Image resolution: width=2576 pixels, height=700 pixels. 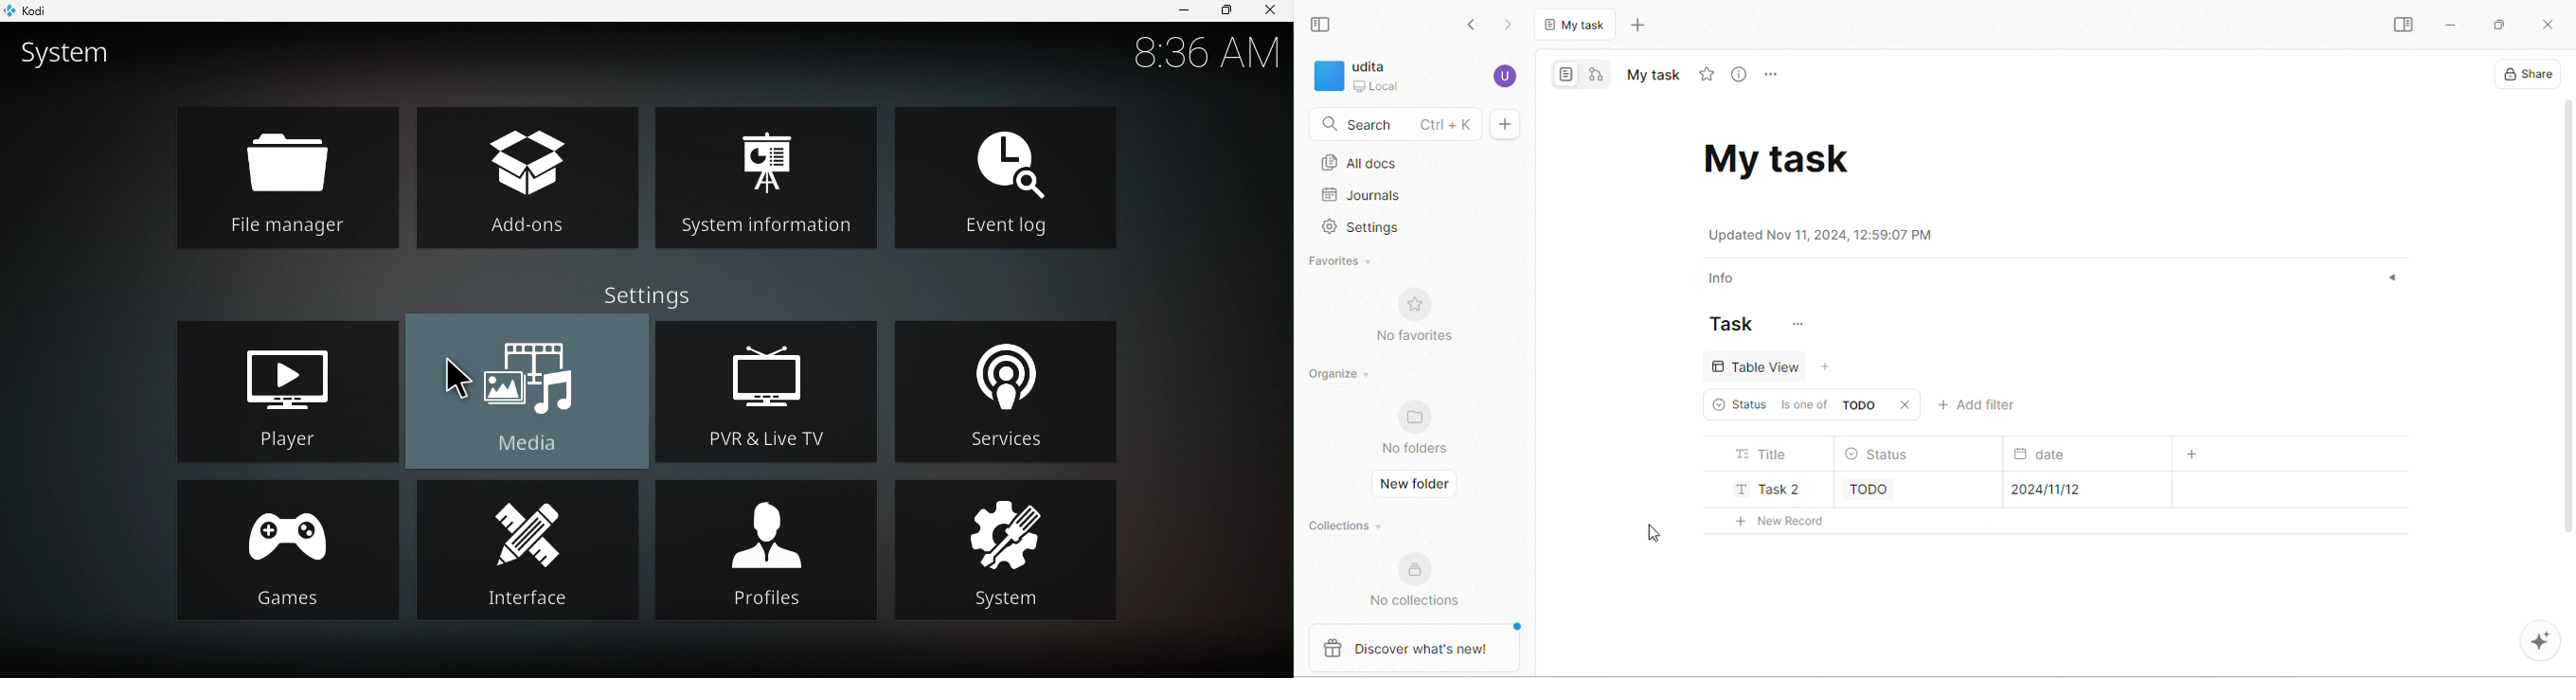 What do you see at coordinates (763, 175) in the screenshot?
I see `System information` at bounding box center [763, 175].